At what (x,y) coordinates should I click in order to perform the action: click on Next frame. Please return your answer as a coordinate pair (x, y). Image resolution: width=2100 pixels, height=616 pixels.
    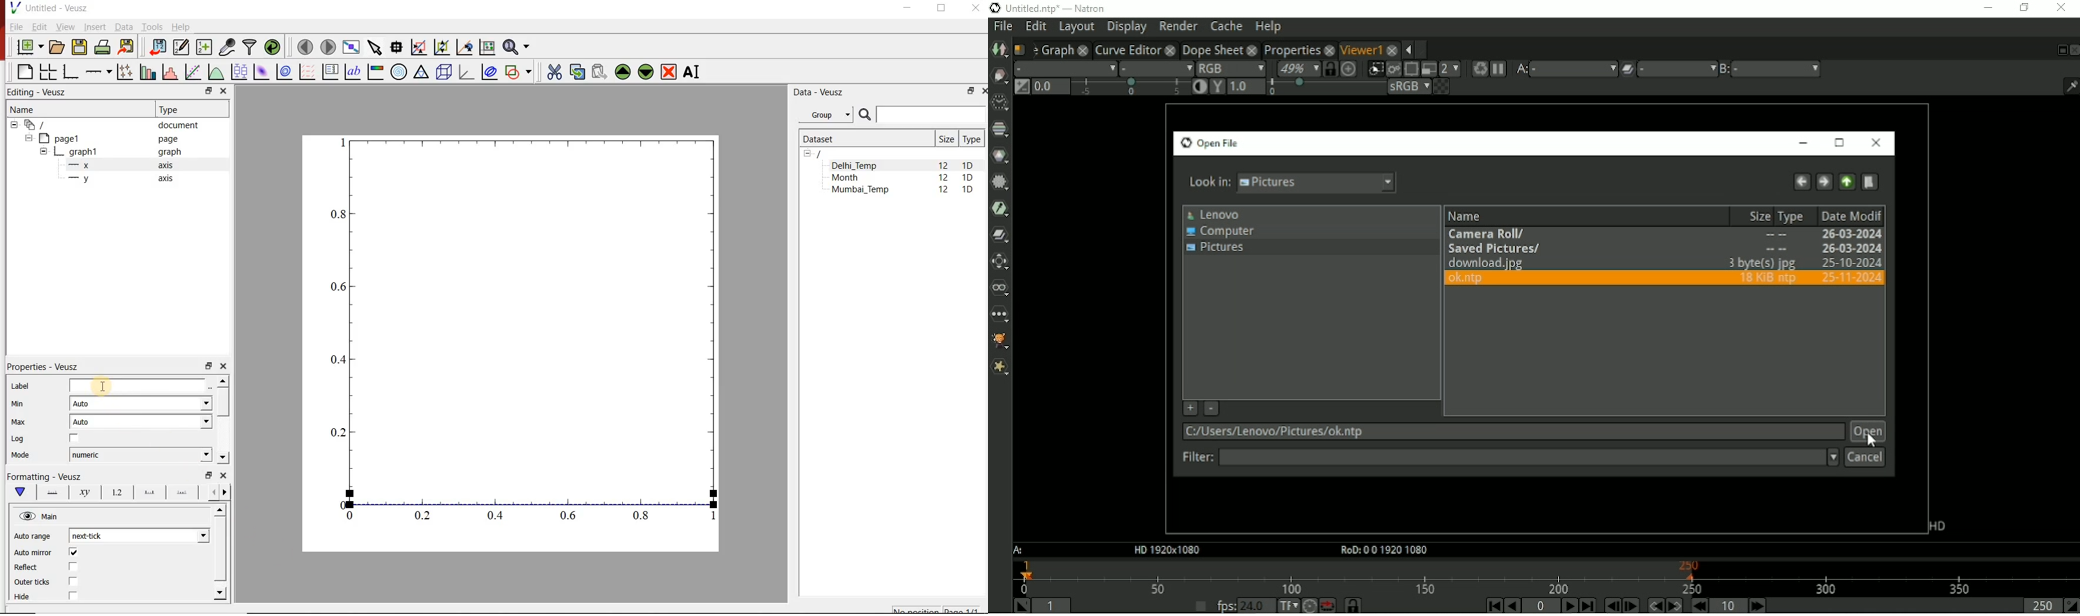
    Looking at the image, I should click on (1631, 605).